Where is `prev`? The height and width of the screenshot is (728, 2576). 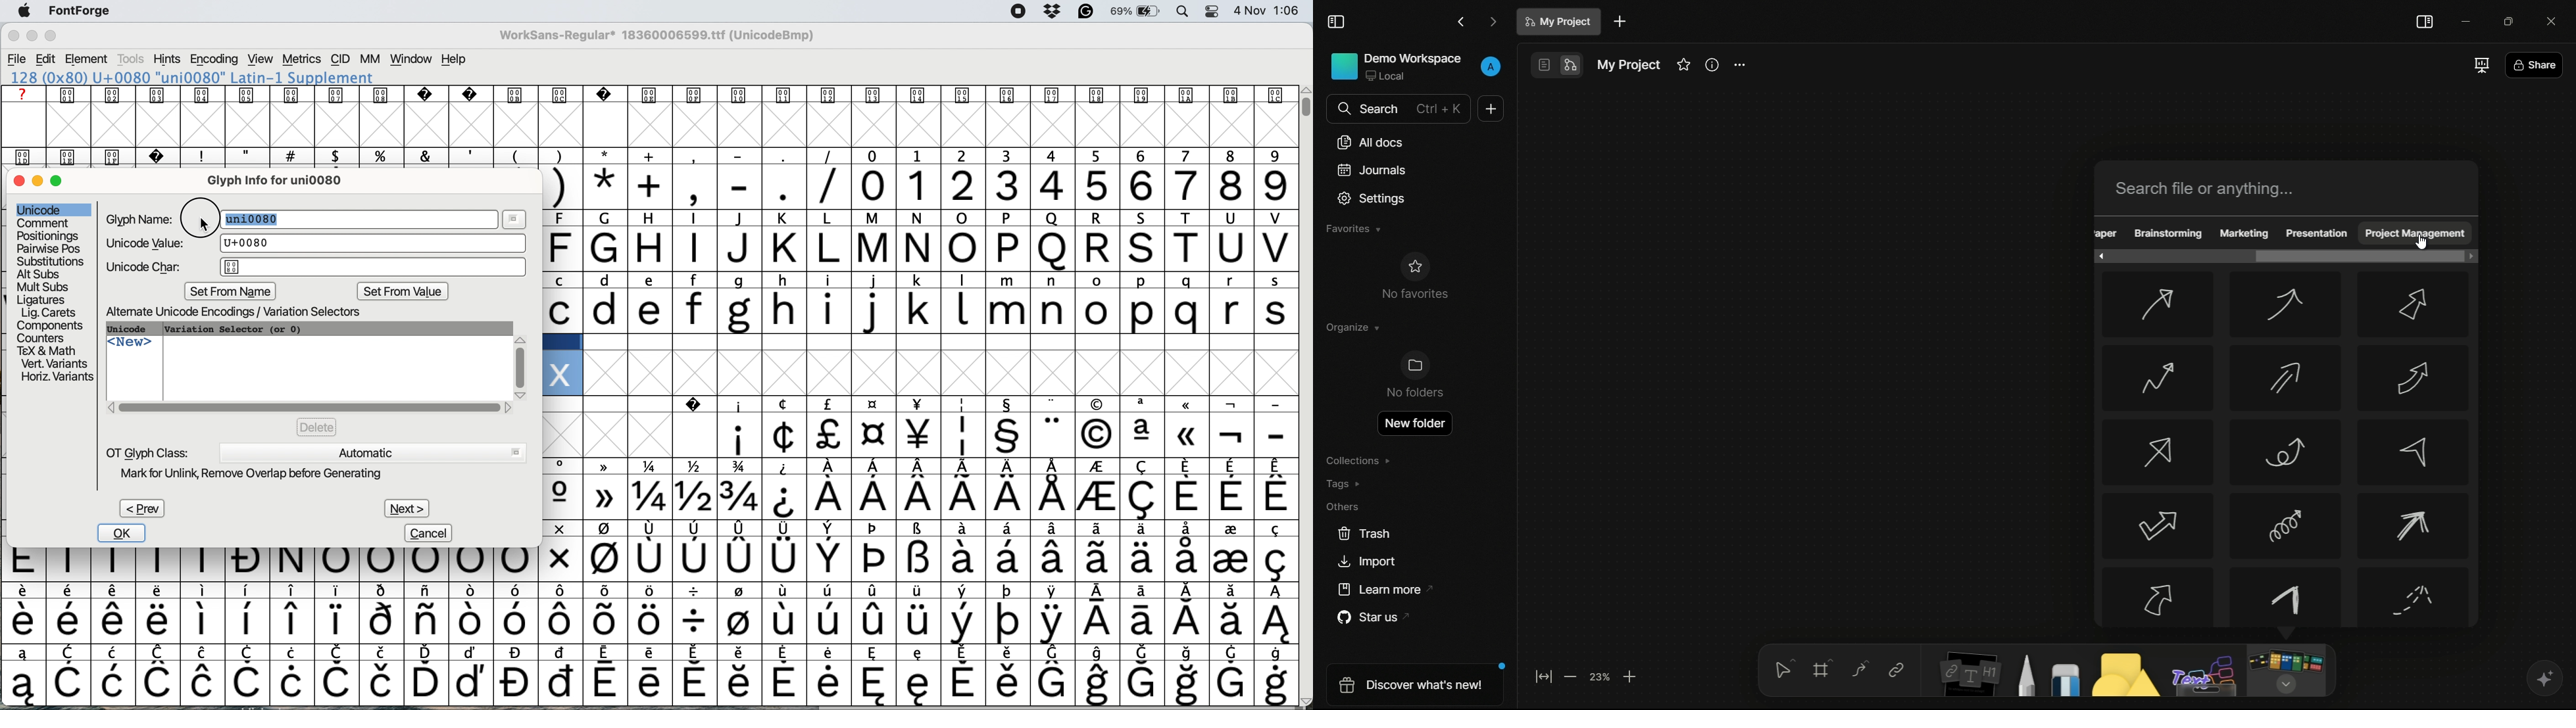 prev is located at coordinates (141, 508).